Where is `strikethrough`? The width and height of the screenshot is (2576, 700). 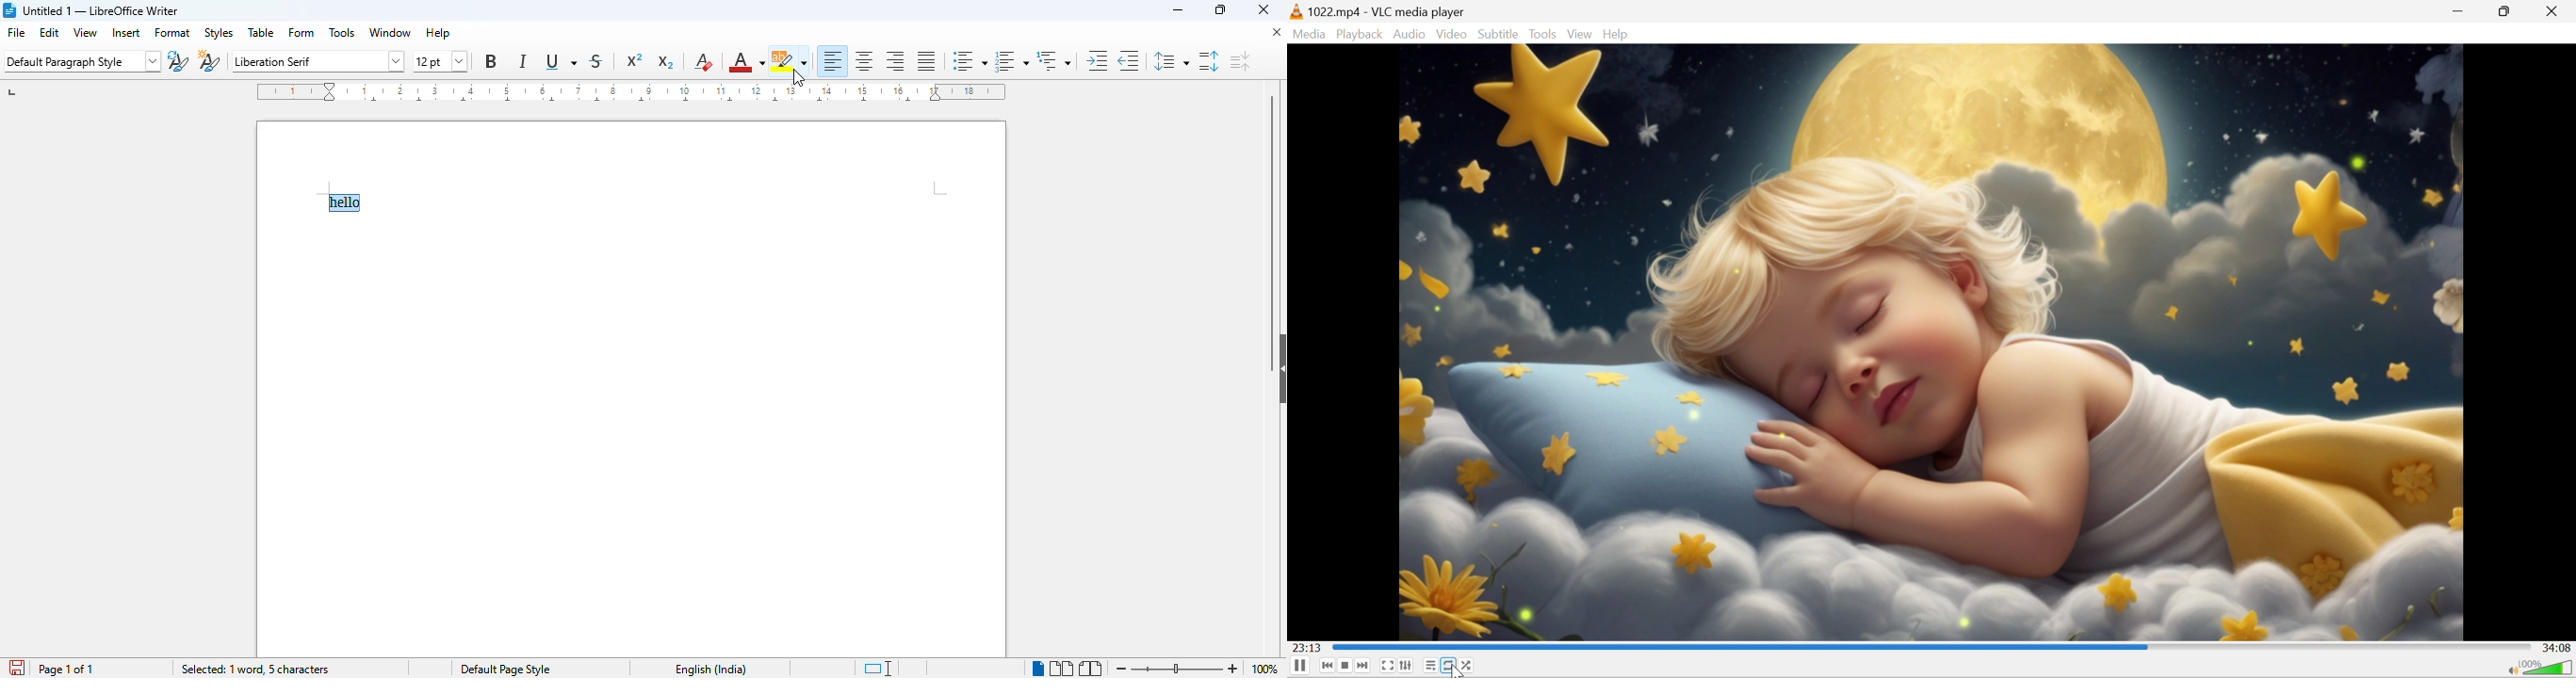
strikethrough is located at coordinates (596, 61).